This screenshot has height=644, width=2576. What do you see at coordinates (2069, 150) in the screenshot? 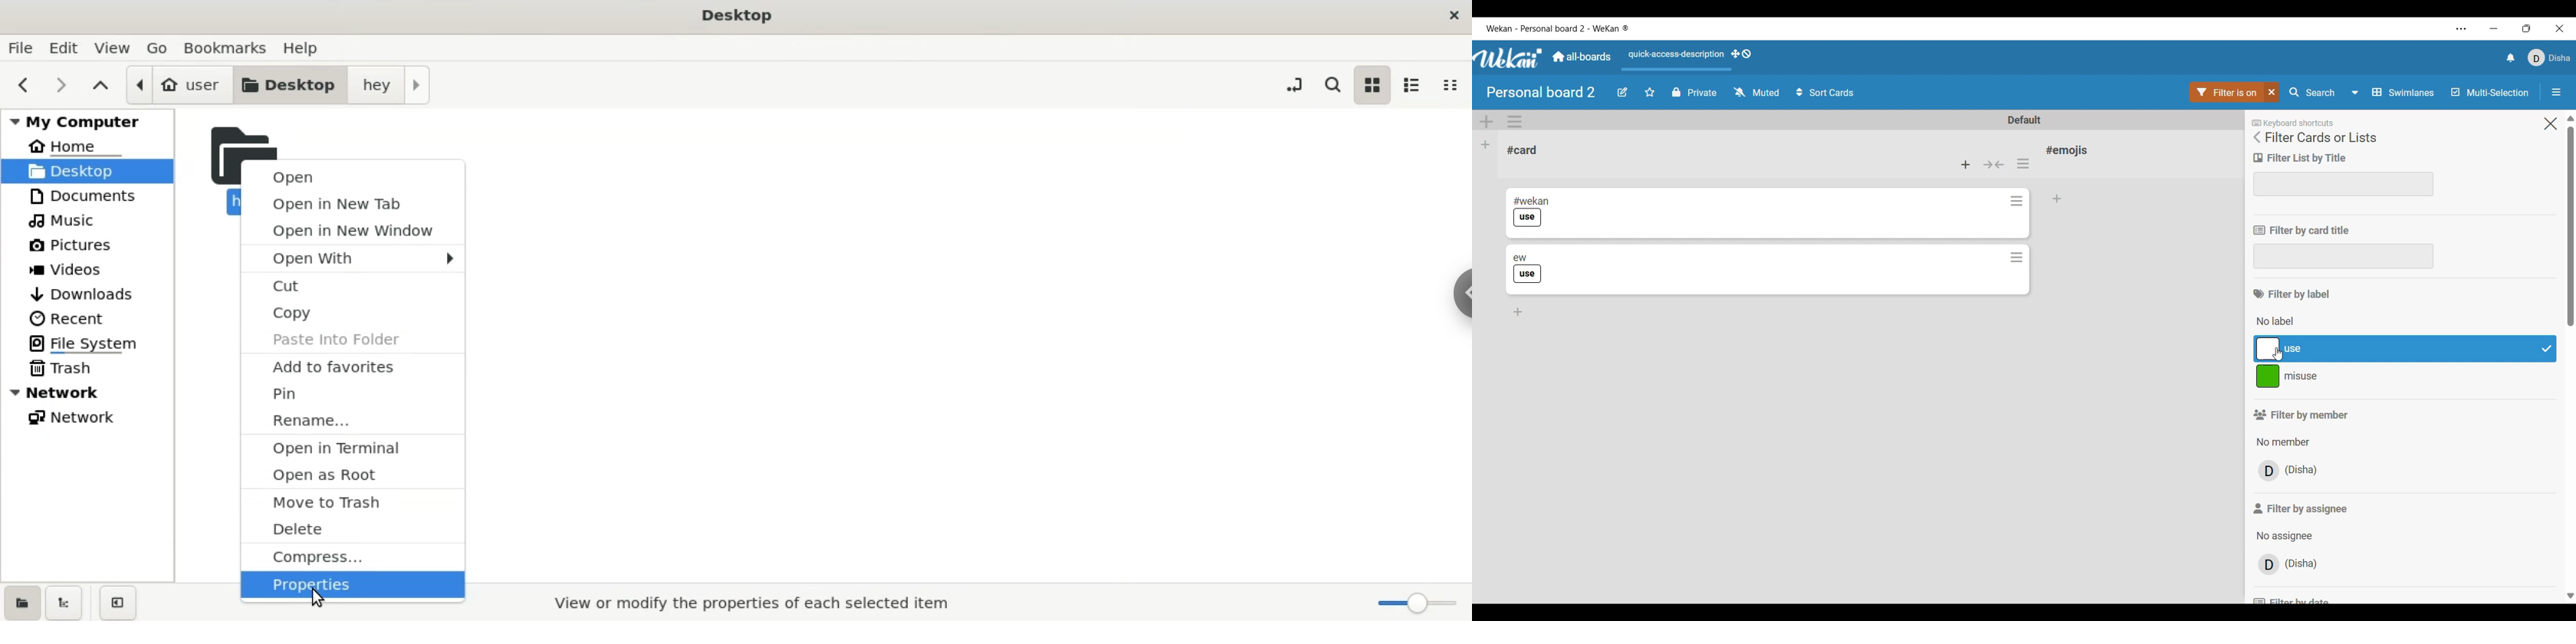
I see `Card name` at bounding box center [2069, 150].